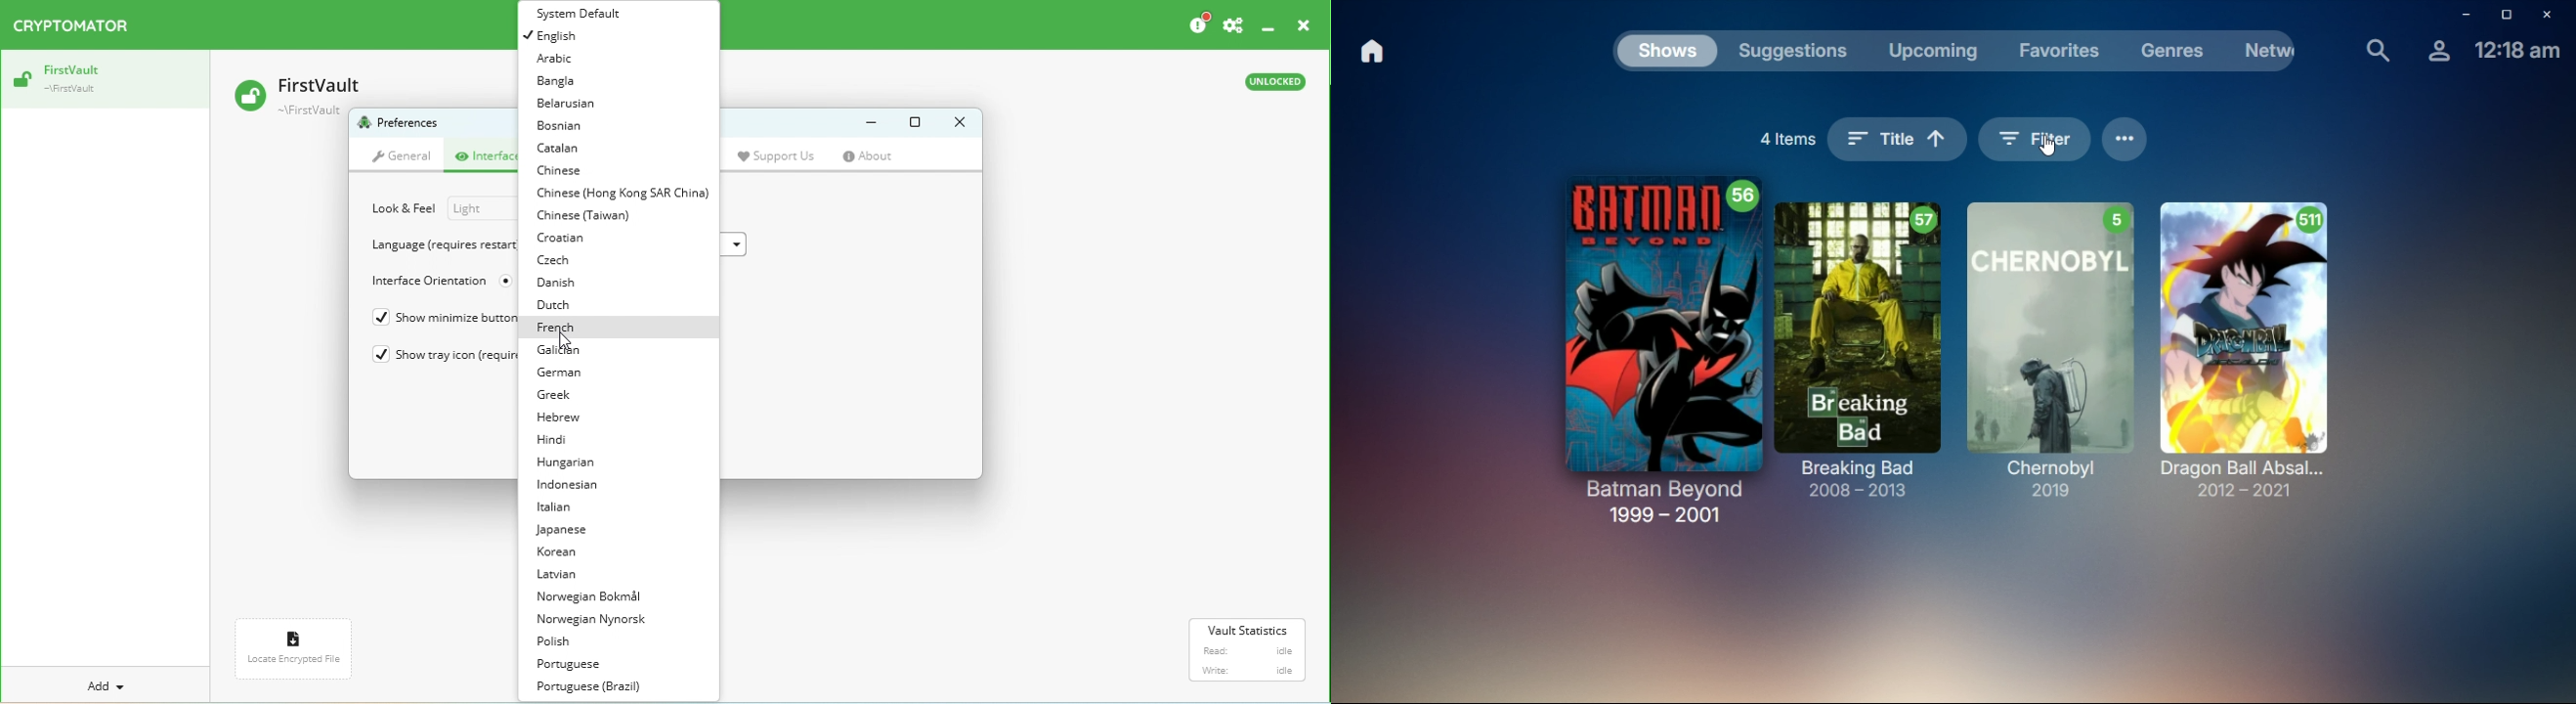 The width and height of the screenshot is (2576, 728). What do you see at coordinates (402, 158) in the screenshot?
I see `General` at bounding box center [402, 158].